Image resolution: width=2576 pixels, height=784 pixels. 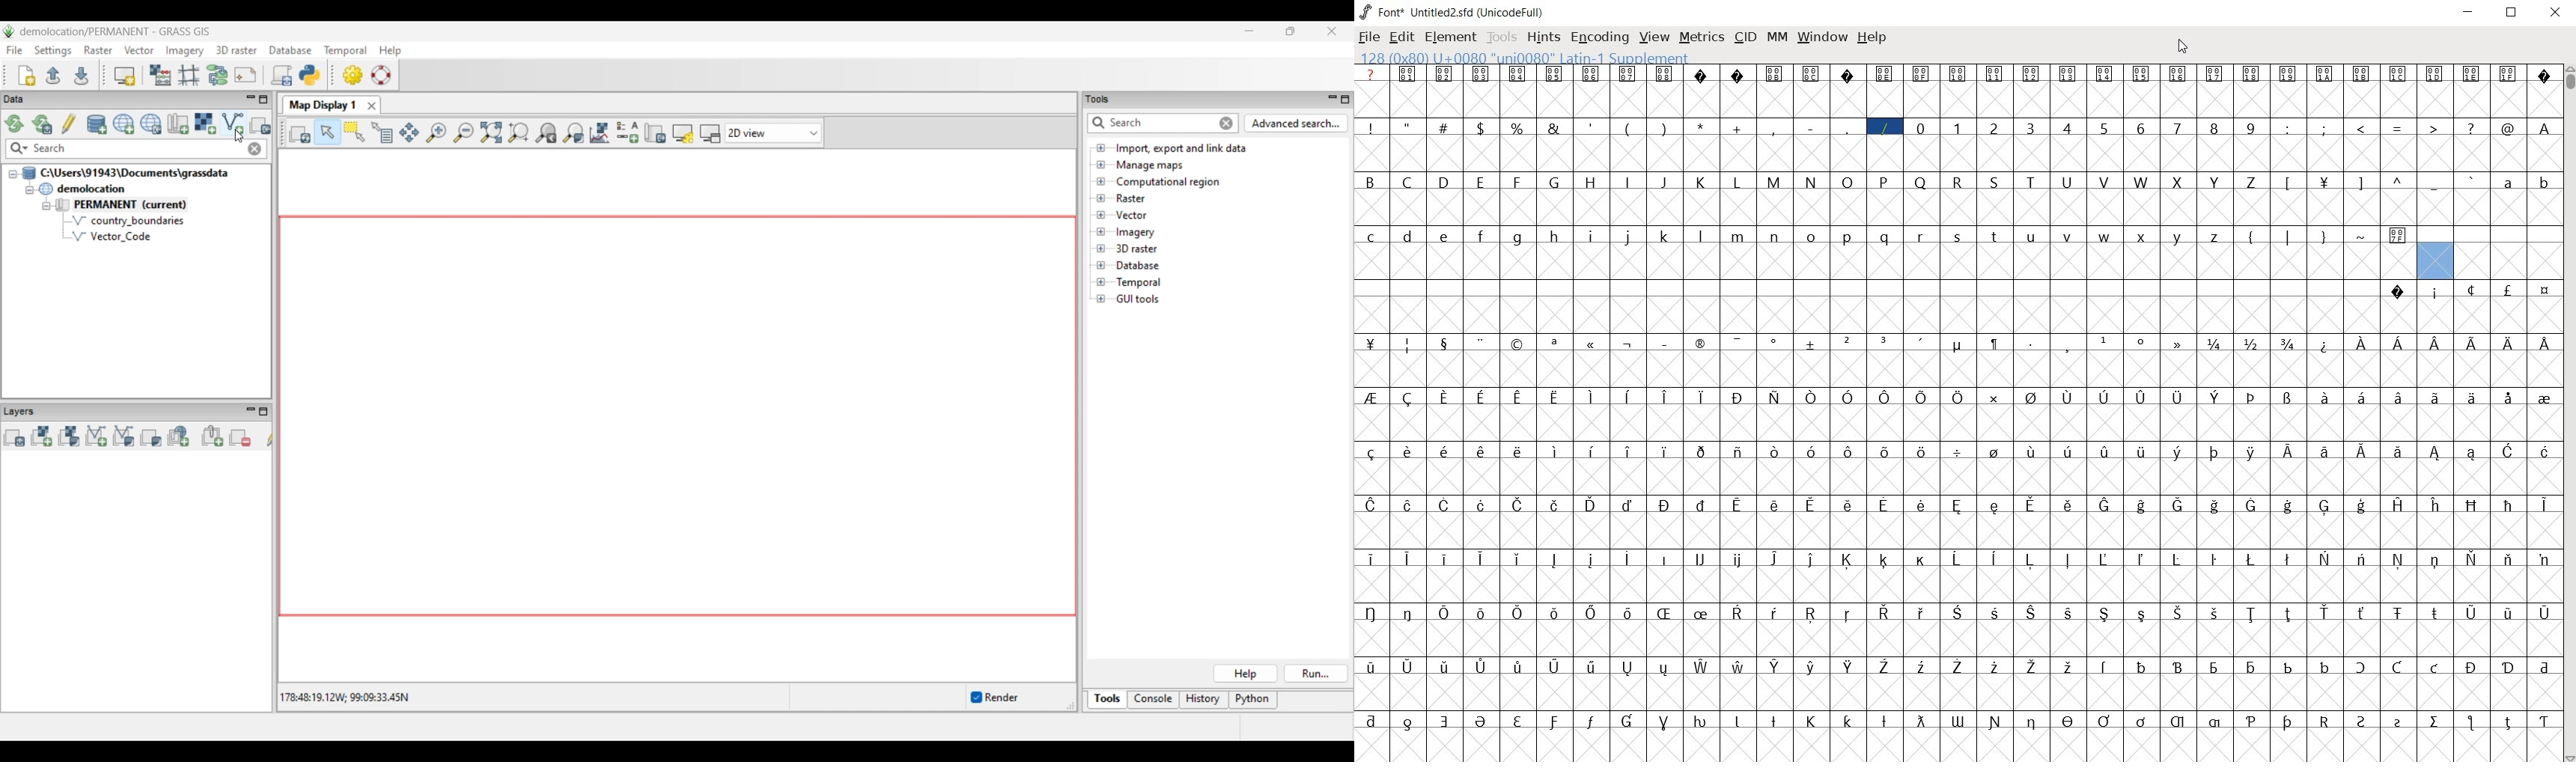 I want to click on glyph, so click(x=1627, y=181).